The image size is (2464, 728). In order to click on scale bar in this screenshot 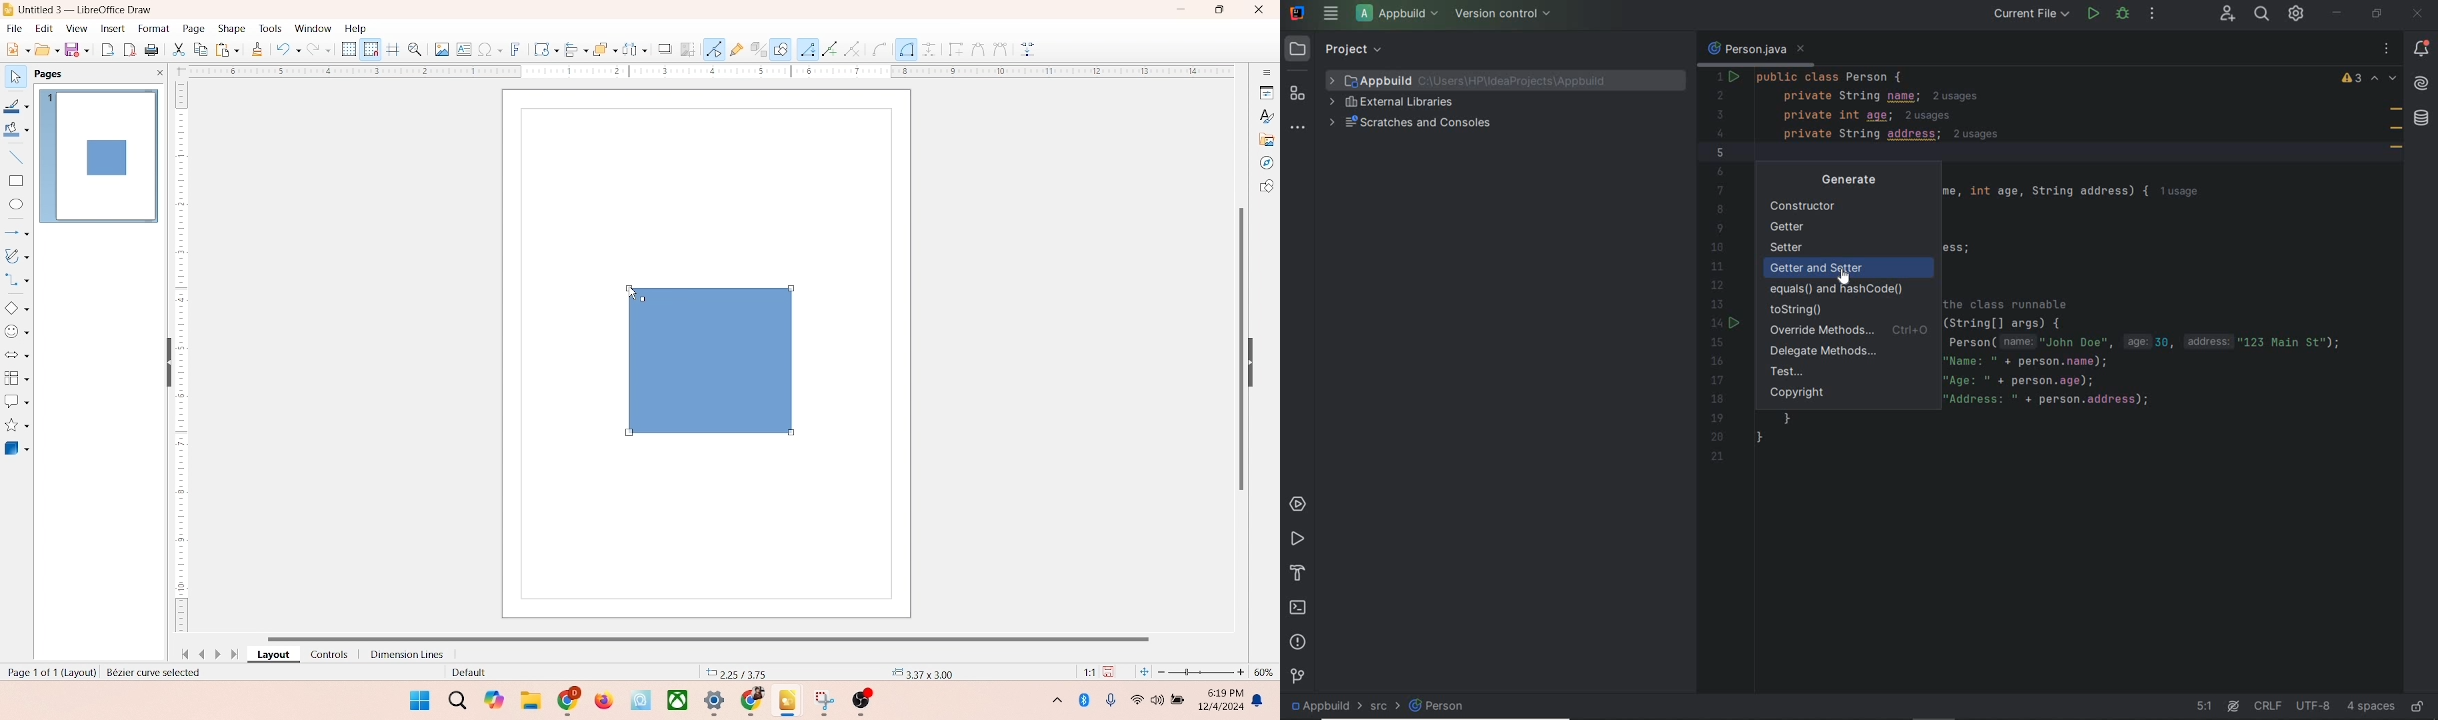, I will do `click(704, 72)`.